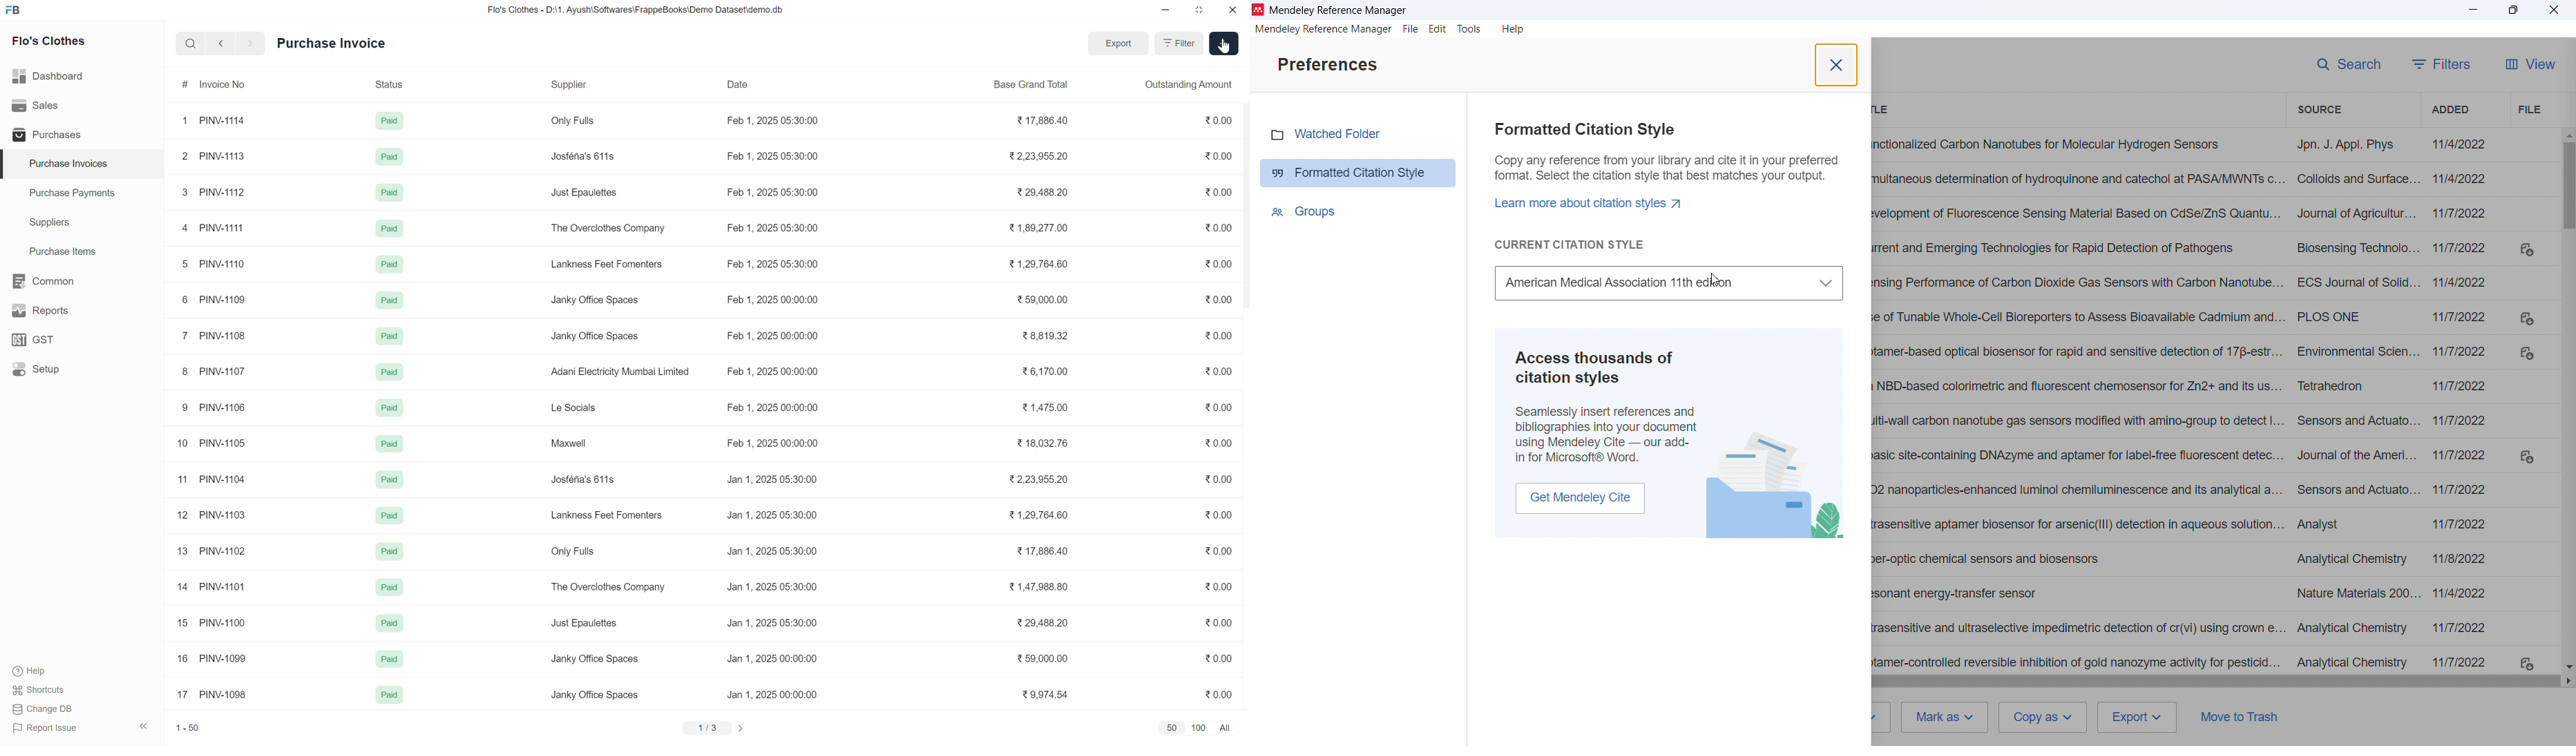 This screenshot has height=756, width=2576. I want to click on Paid, so click(389, 694).